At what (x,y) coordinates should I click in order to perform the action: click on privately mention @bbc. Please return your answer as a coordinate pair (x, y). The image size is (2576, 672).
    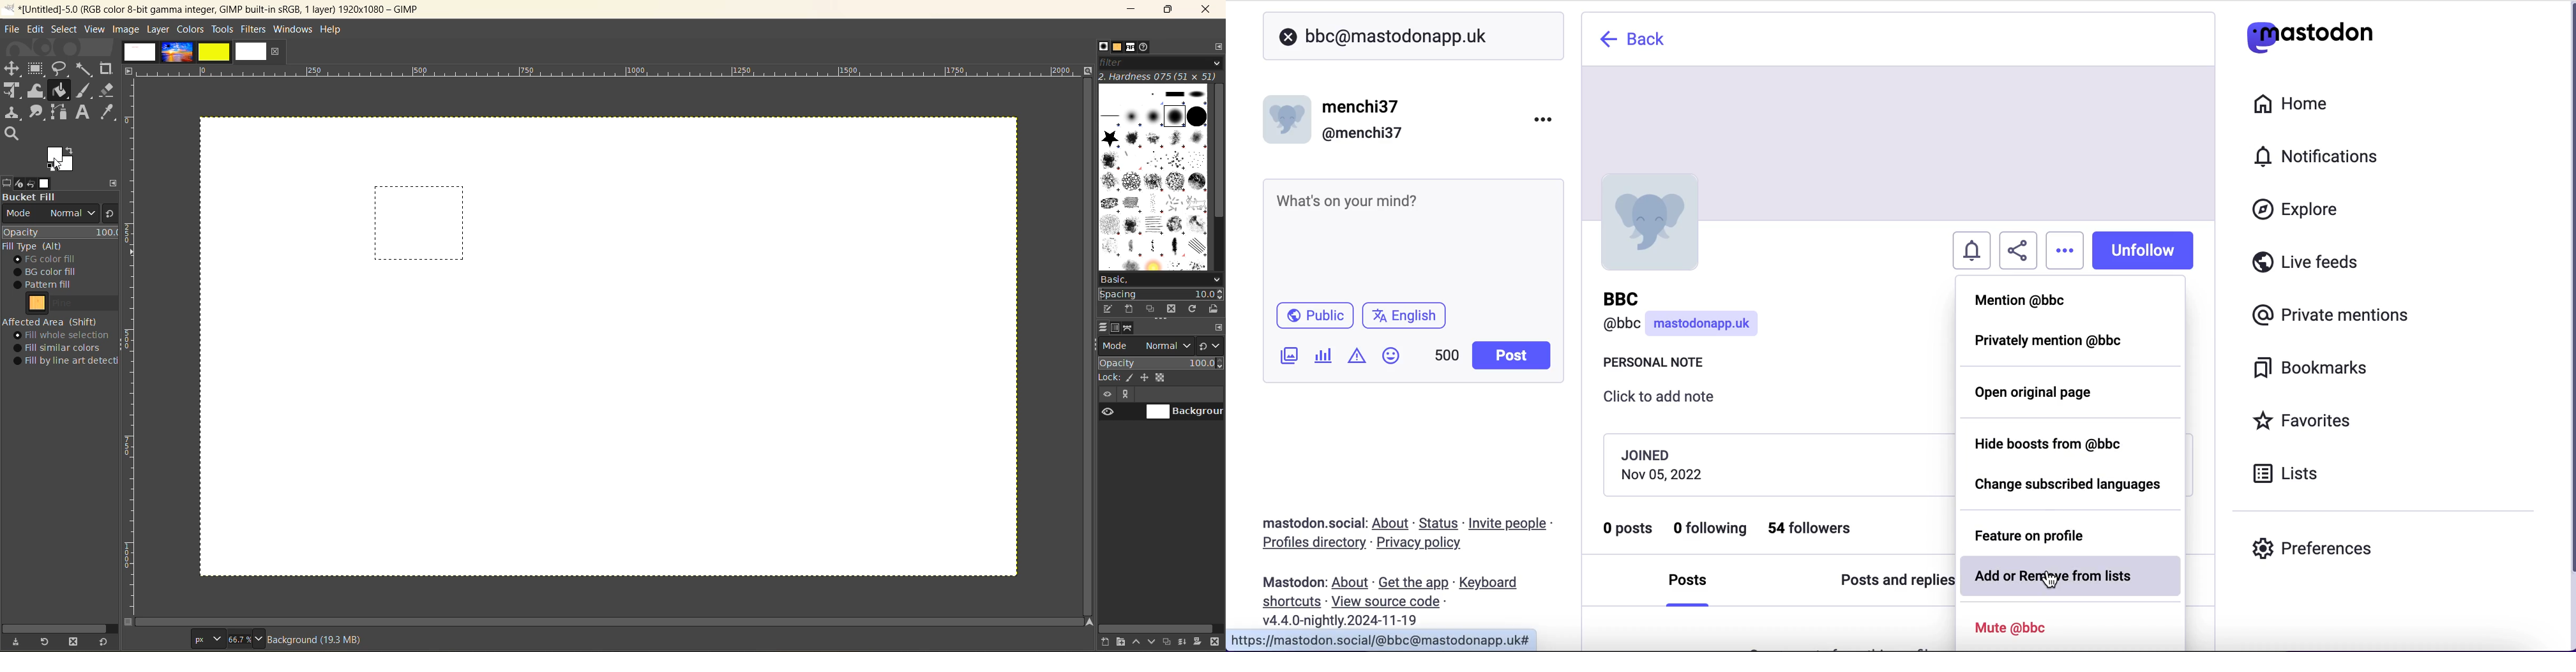
    Looking at the image, I should click on (2056, 343).